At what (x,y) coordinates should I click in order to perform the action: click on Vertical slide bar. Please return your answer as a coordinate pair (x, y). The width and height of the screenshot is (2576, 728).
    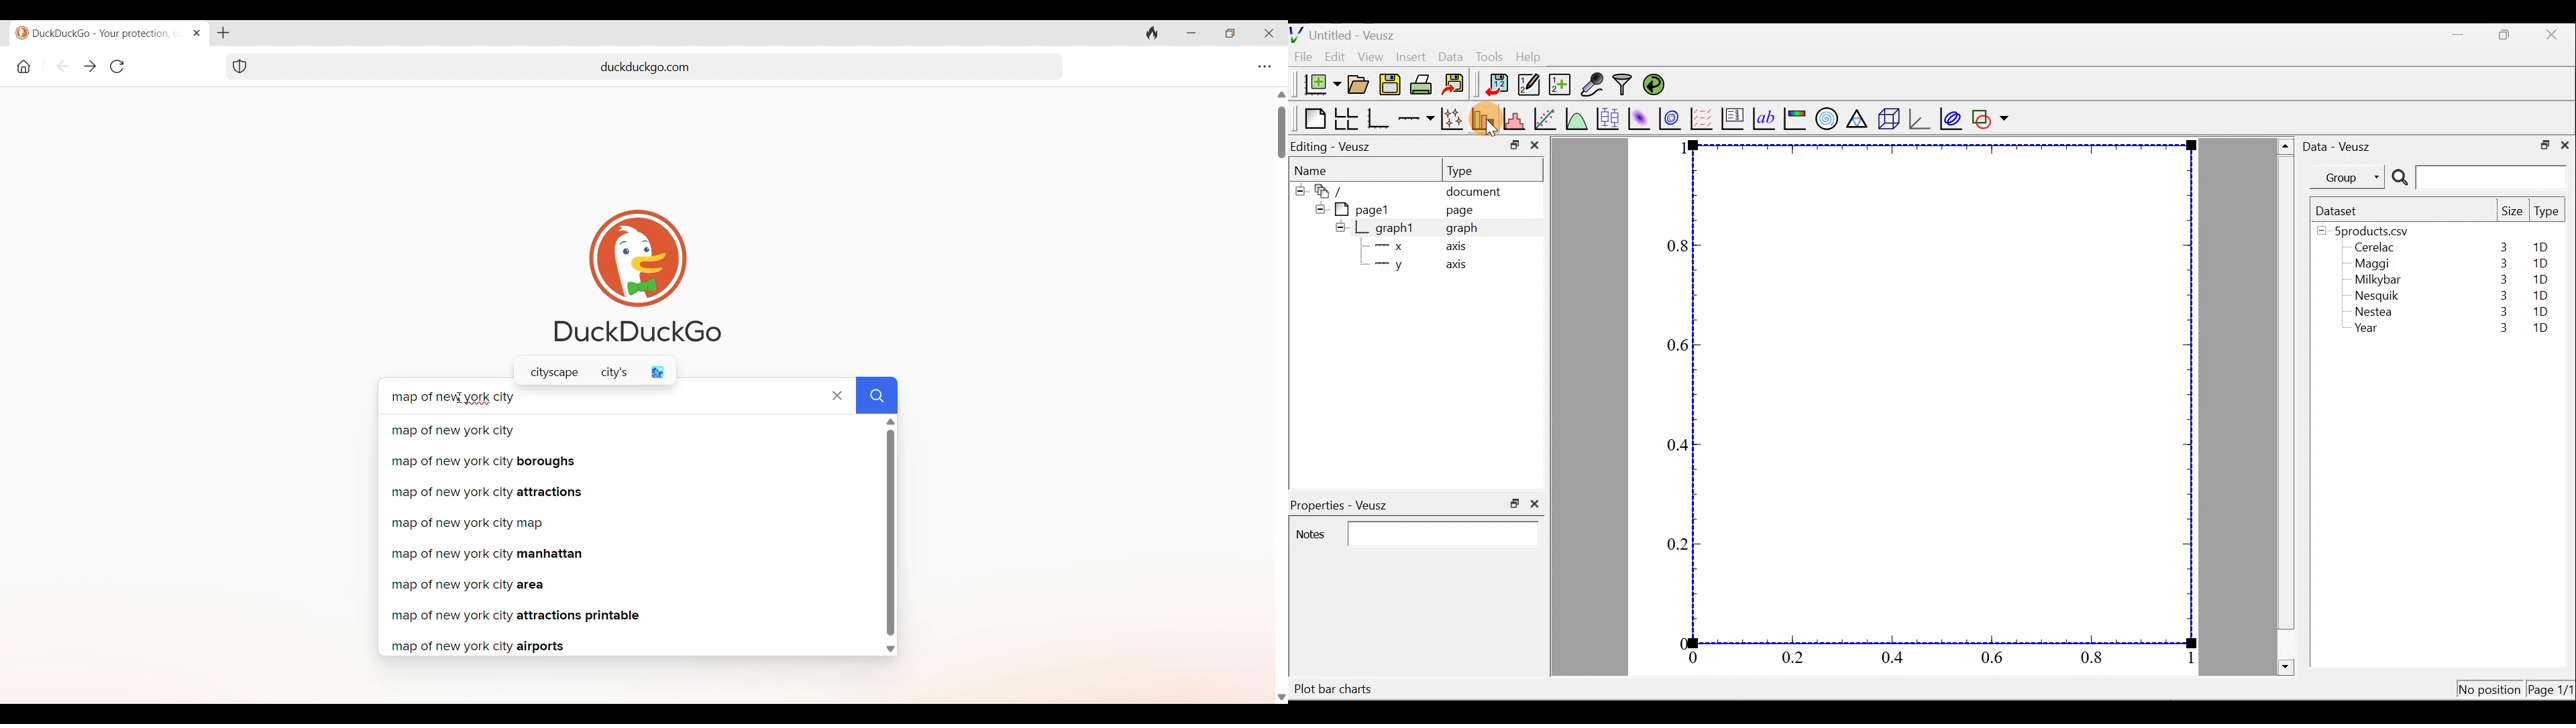
    Looking at the image, I should click on (1281, 133).